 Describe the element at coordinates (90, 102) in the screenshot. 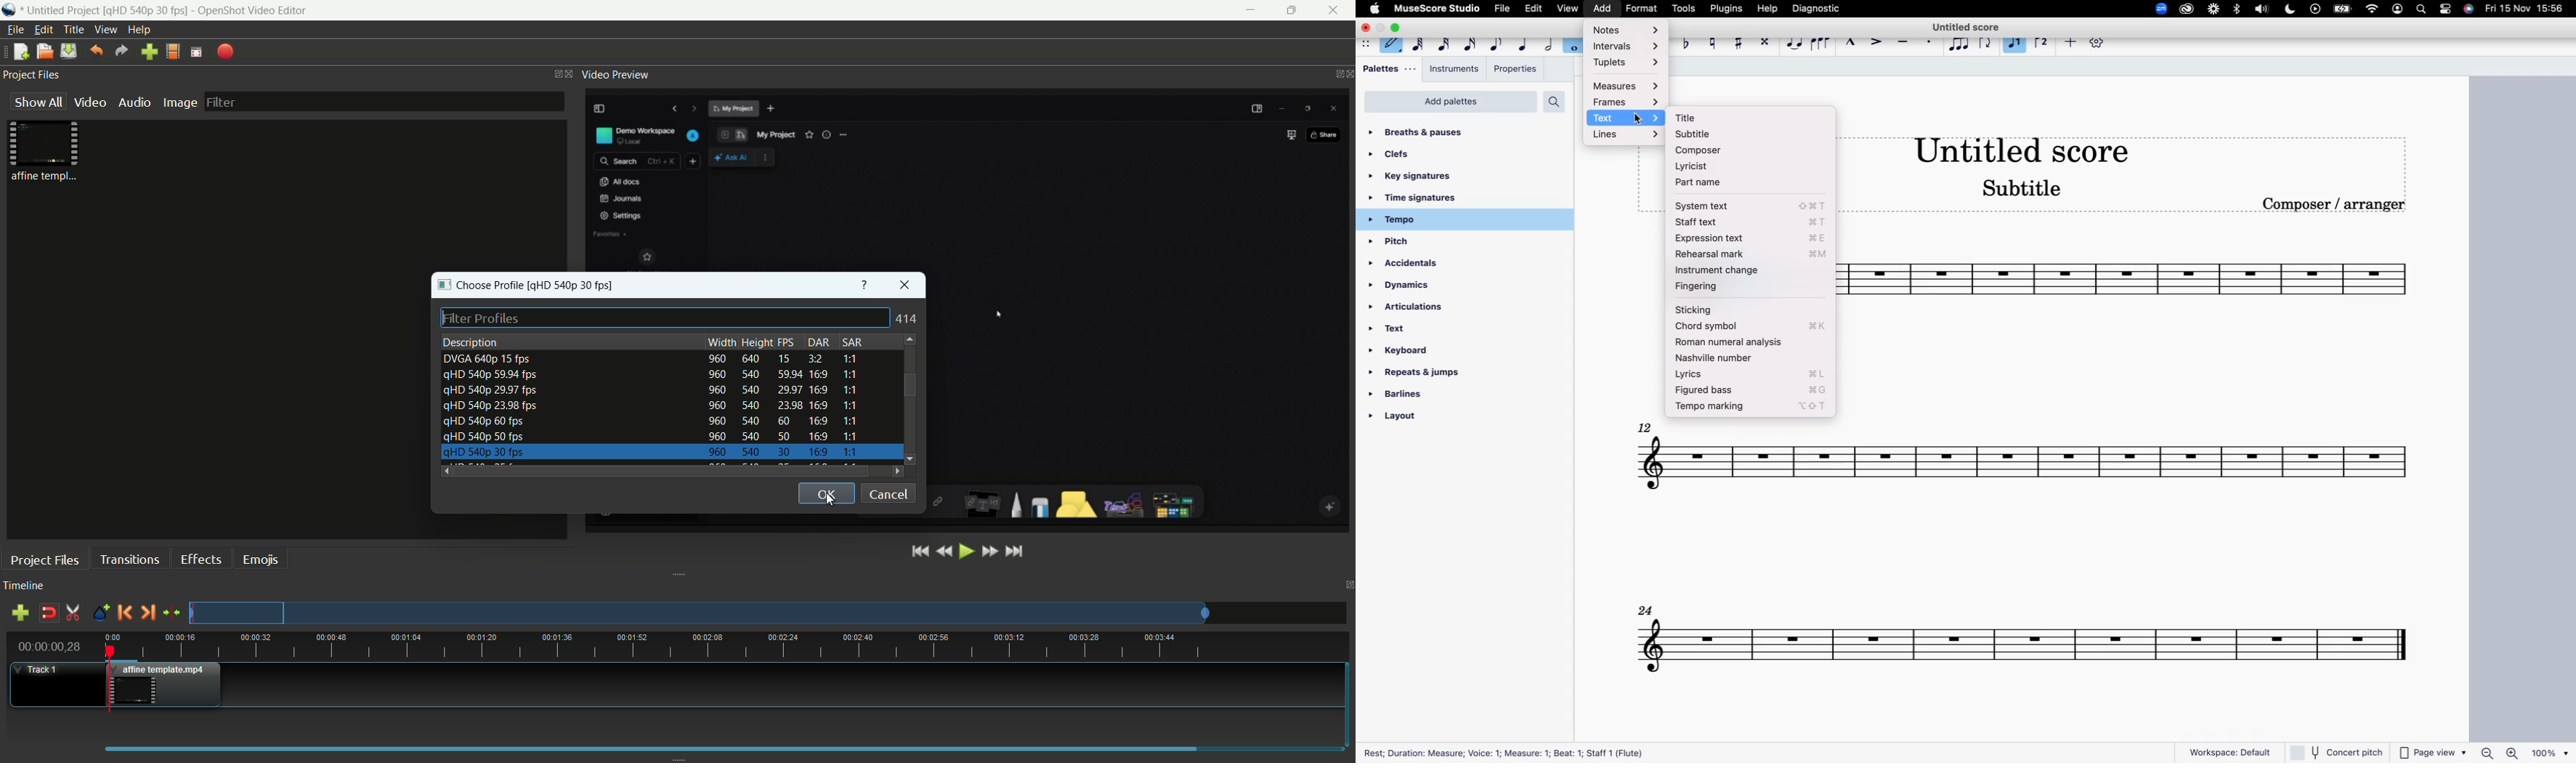

I see `video` at that location.